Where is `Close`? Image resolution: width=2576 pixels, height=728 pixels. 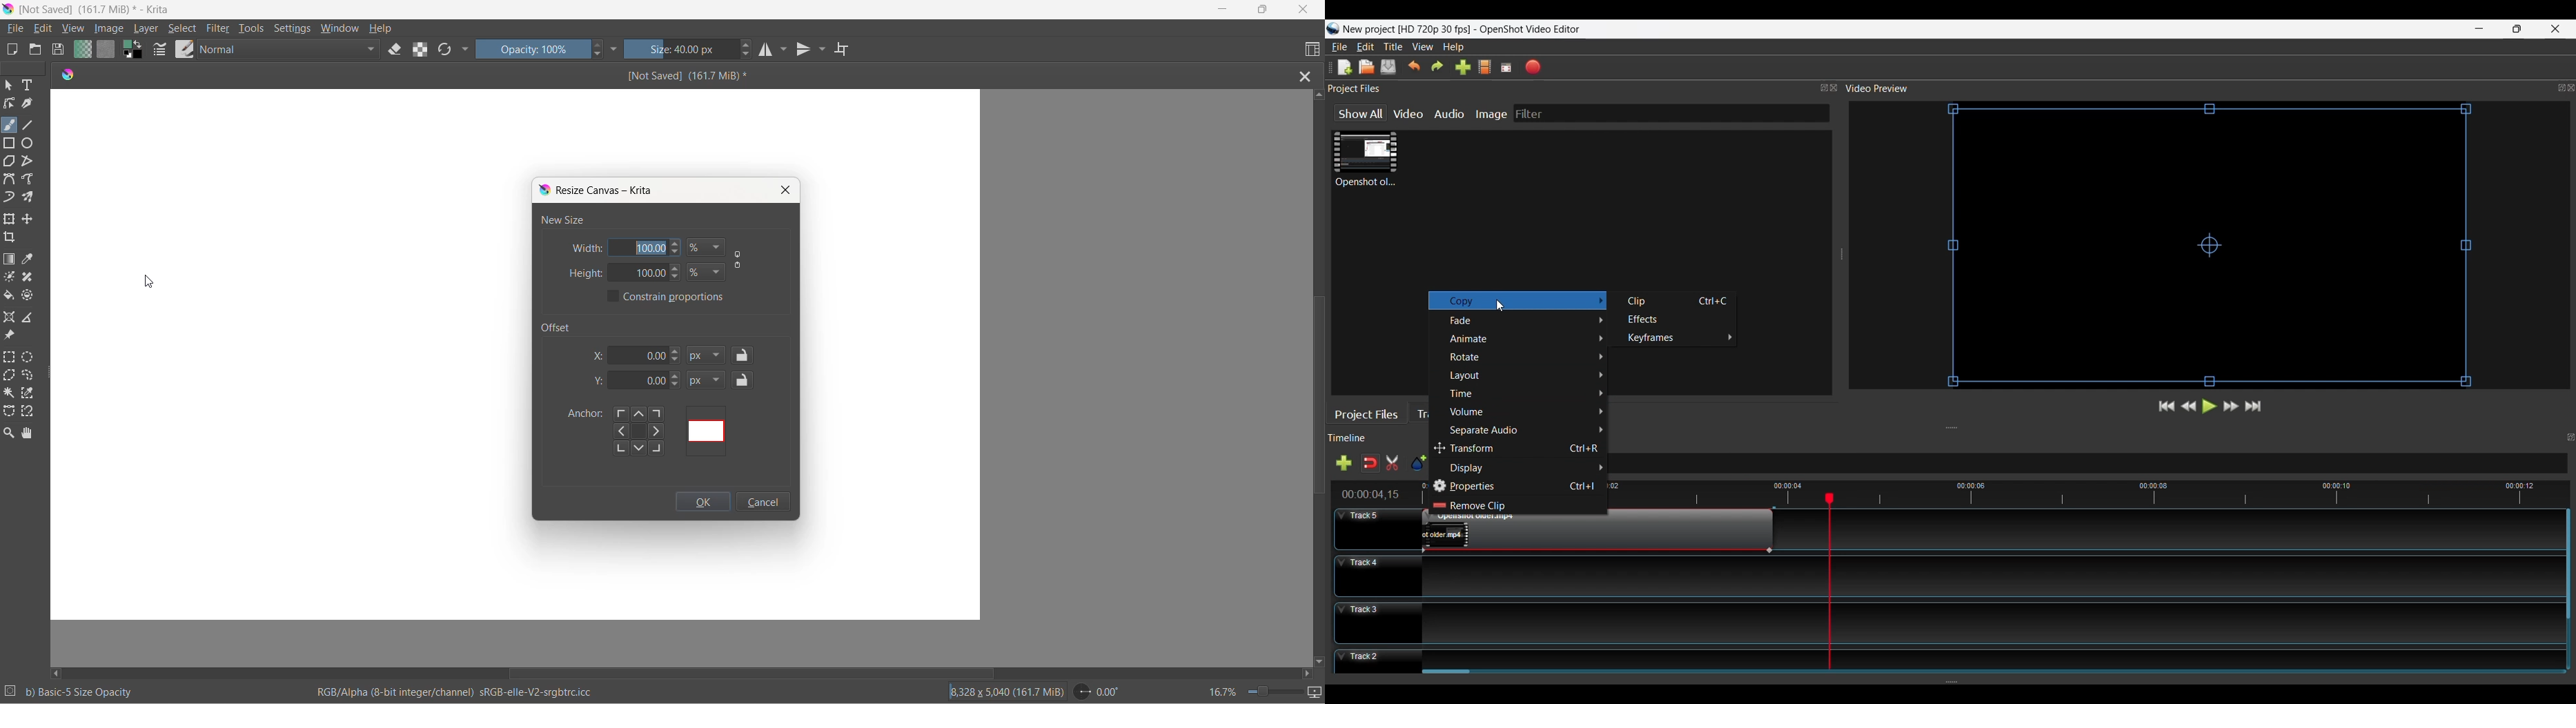 Close is located at coordinates (2554, 28).